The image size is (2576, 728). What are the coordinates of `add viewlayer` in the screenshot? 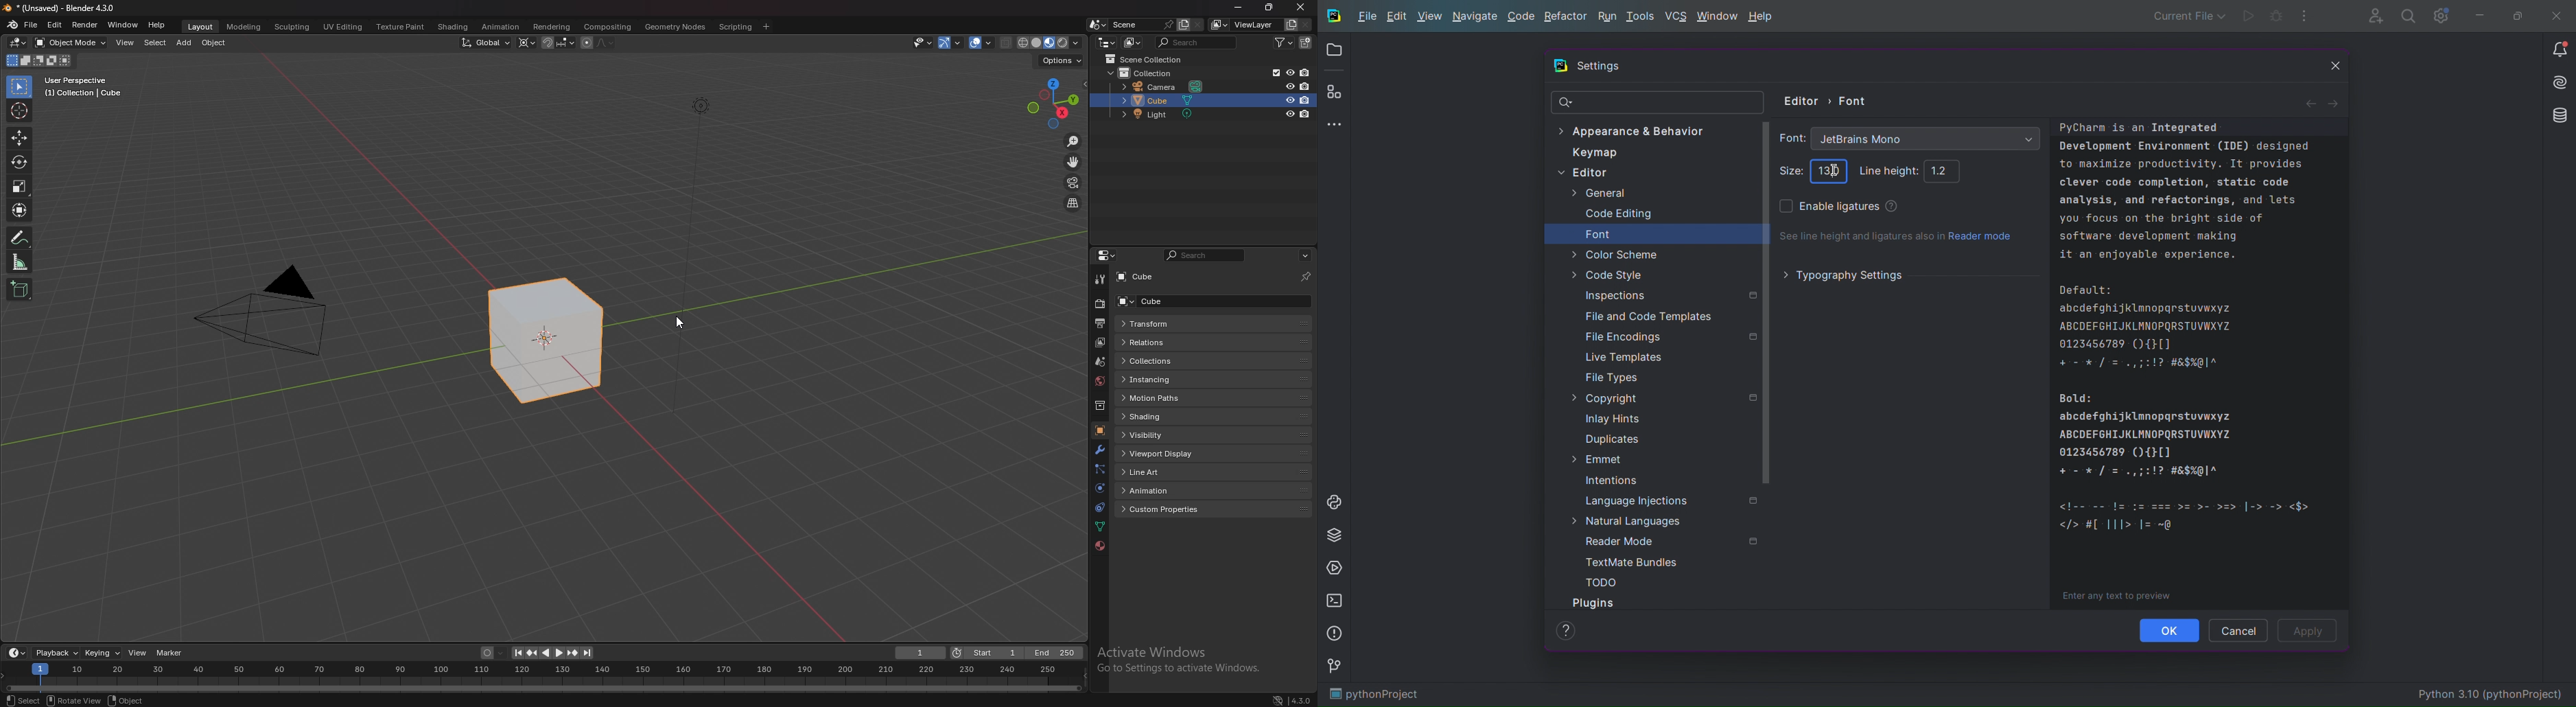 It's located at (1290, 25).